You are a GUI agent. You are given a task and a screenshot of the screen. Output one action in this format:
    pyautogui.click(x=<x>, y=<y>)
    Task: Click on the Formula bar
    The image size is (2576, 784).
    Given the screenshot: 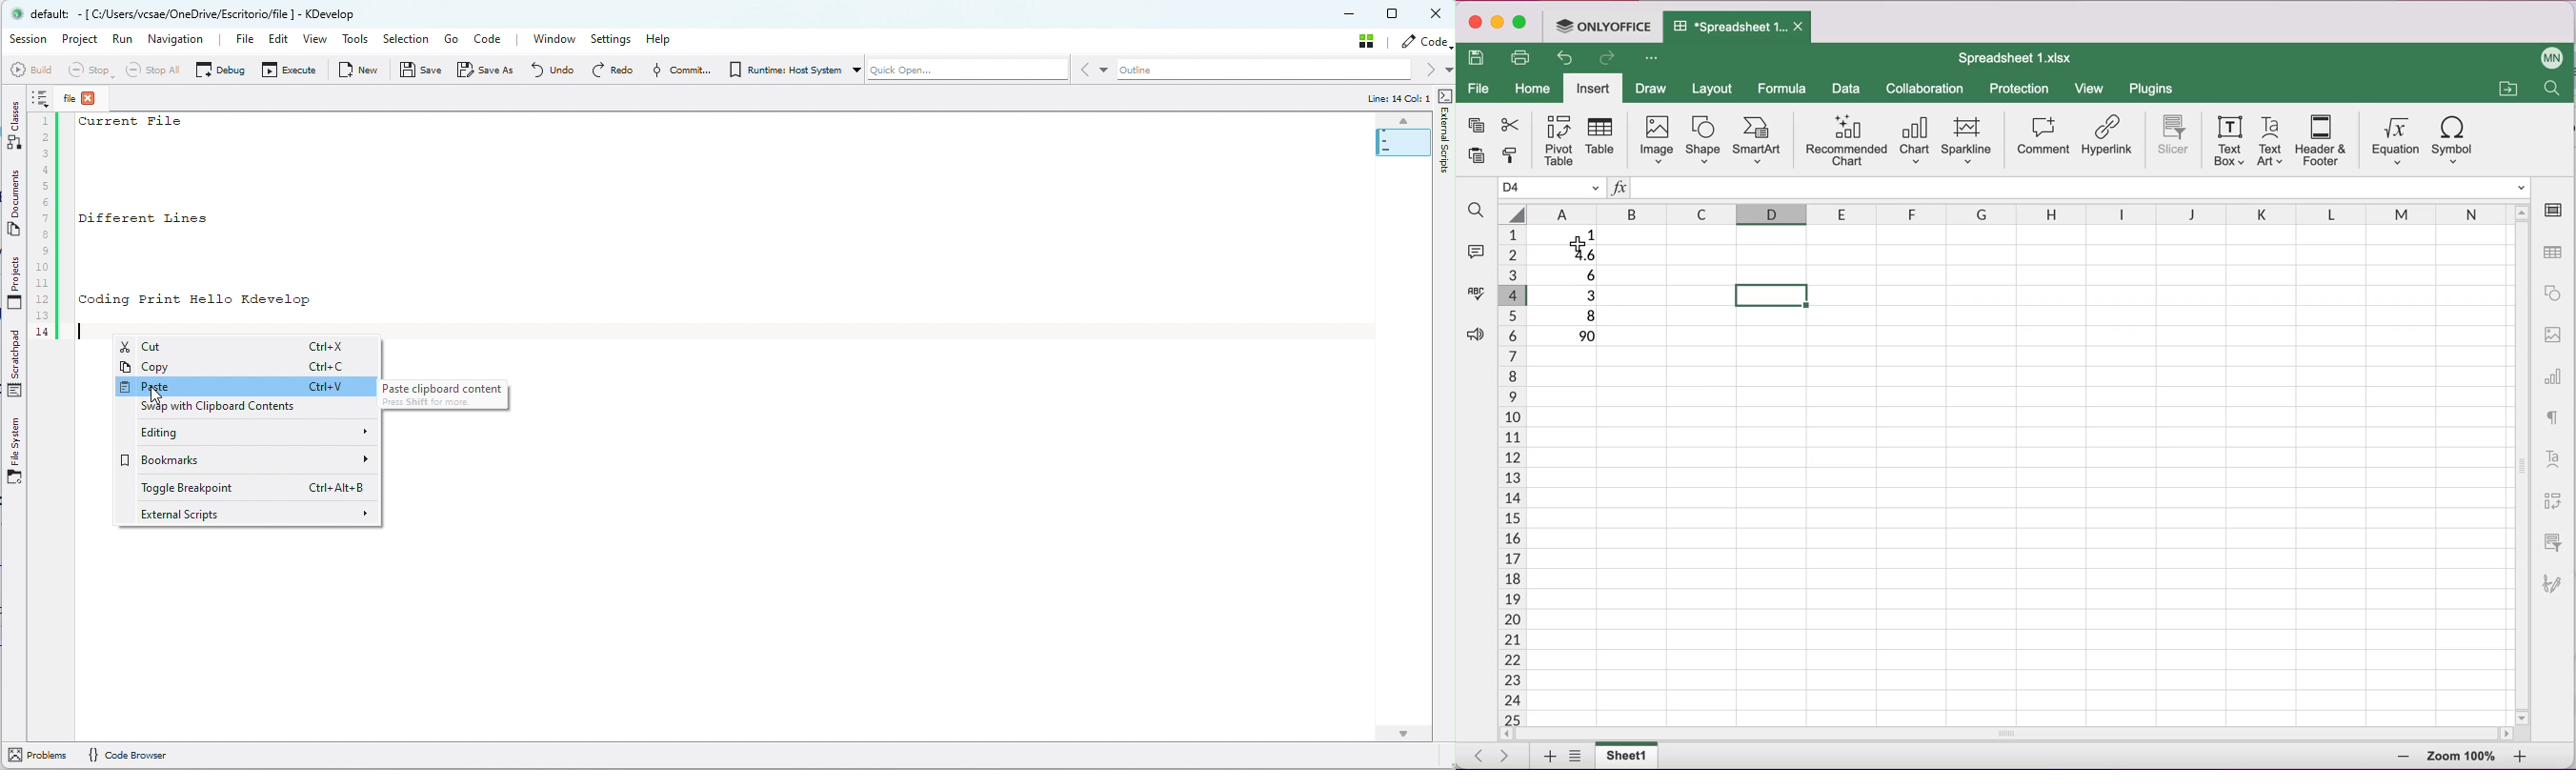 What is the action you would take?
    pyautogui.click(x=2091, y=188)
    